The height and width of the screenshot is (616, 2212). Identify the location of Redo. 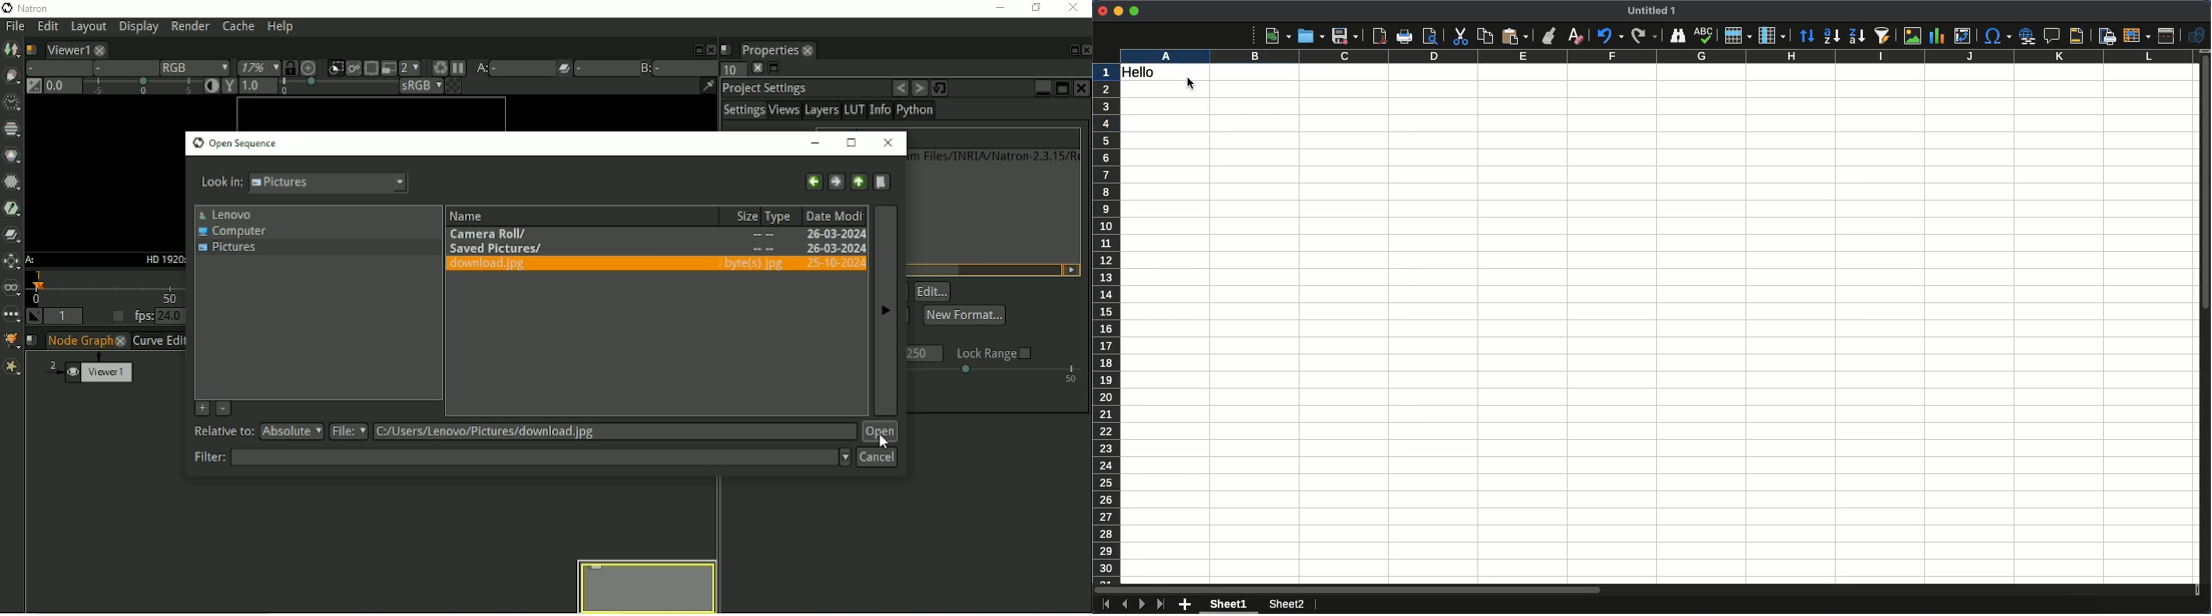
(1644, 35).